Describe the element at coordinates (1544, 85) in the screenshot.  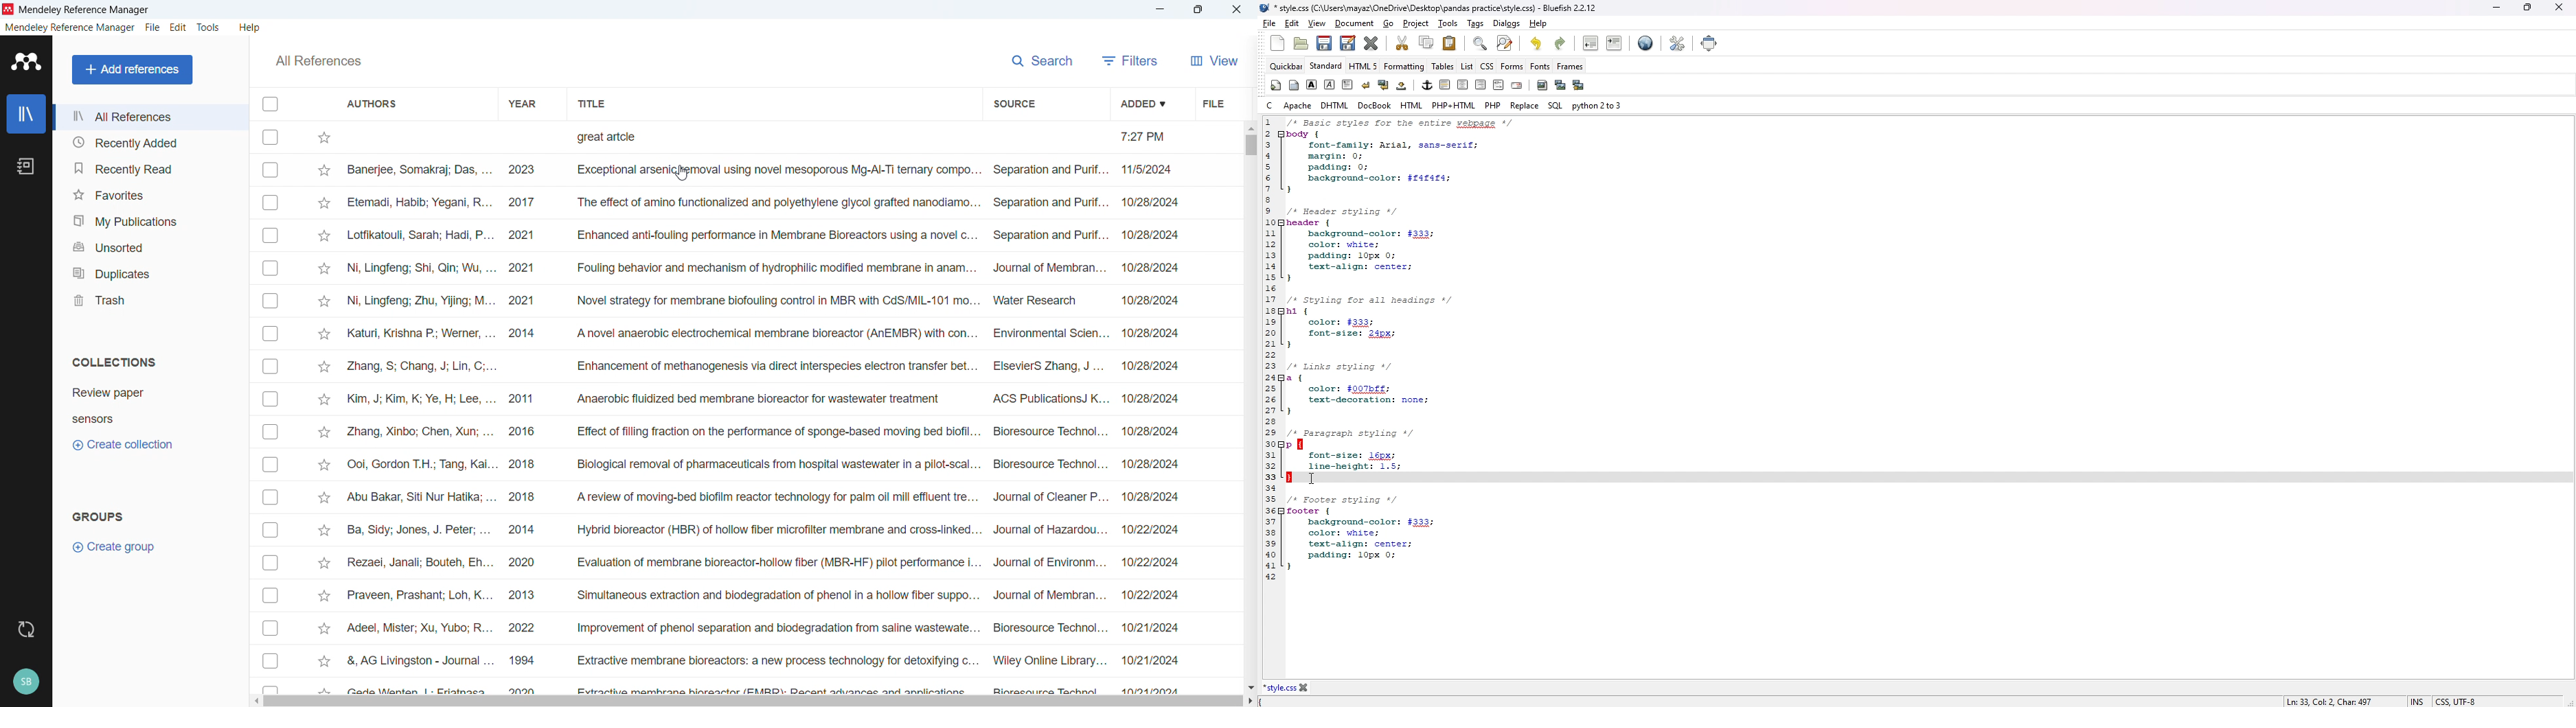
I see `insert image` at that location.